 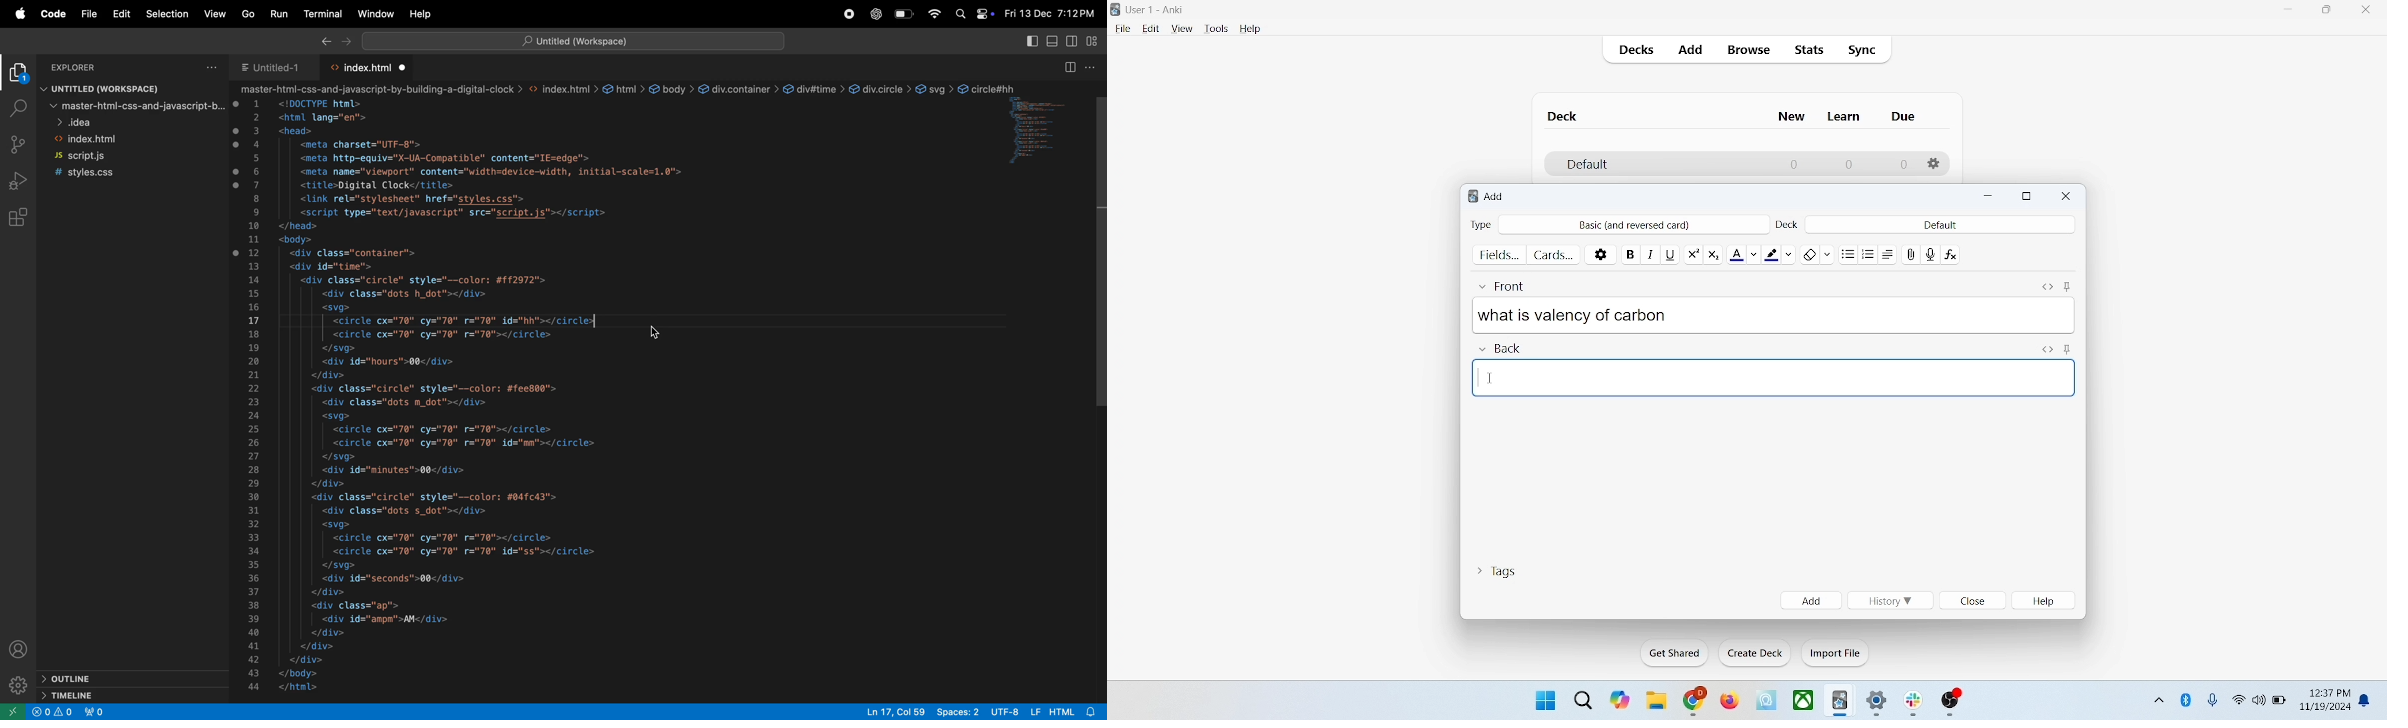 I want to click on options, so click(x=1935, y=164).